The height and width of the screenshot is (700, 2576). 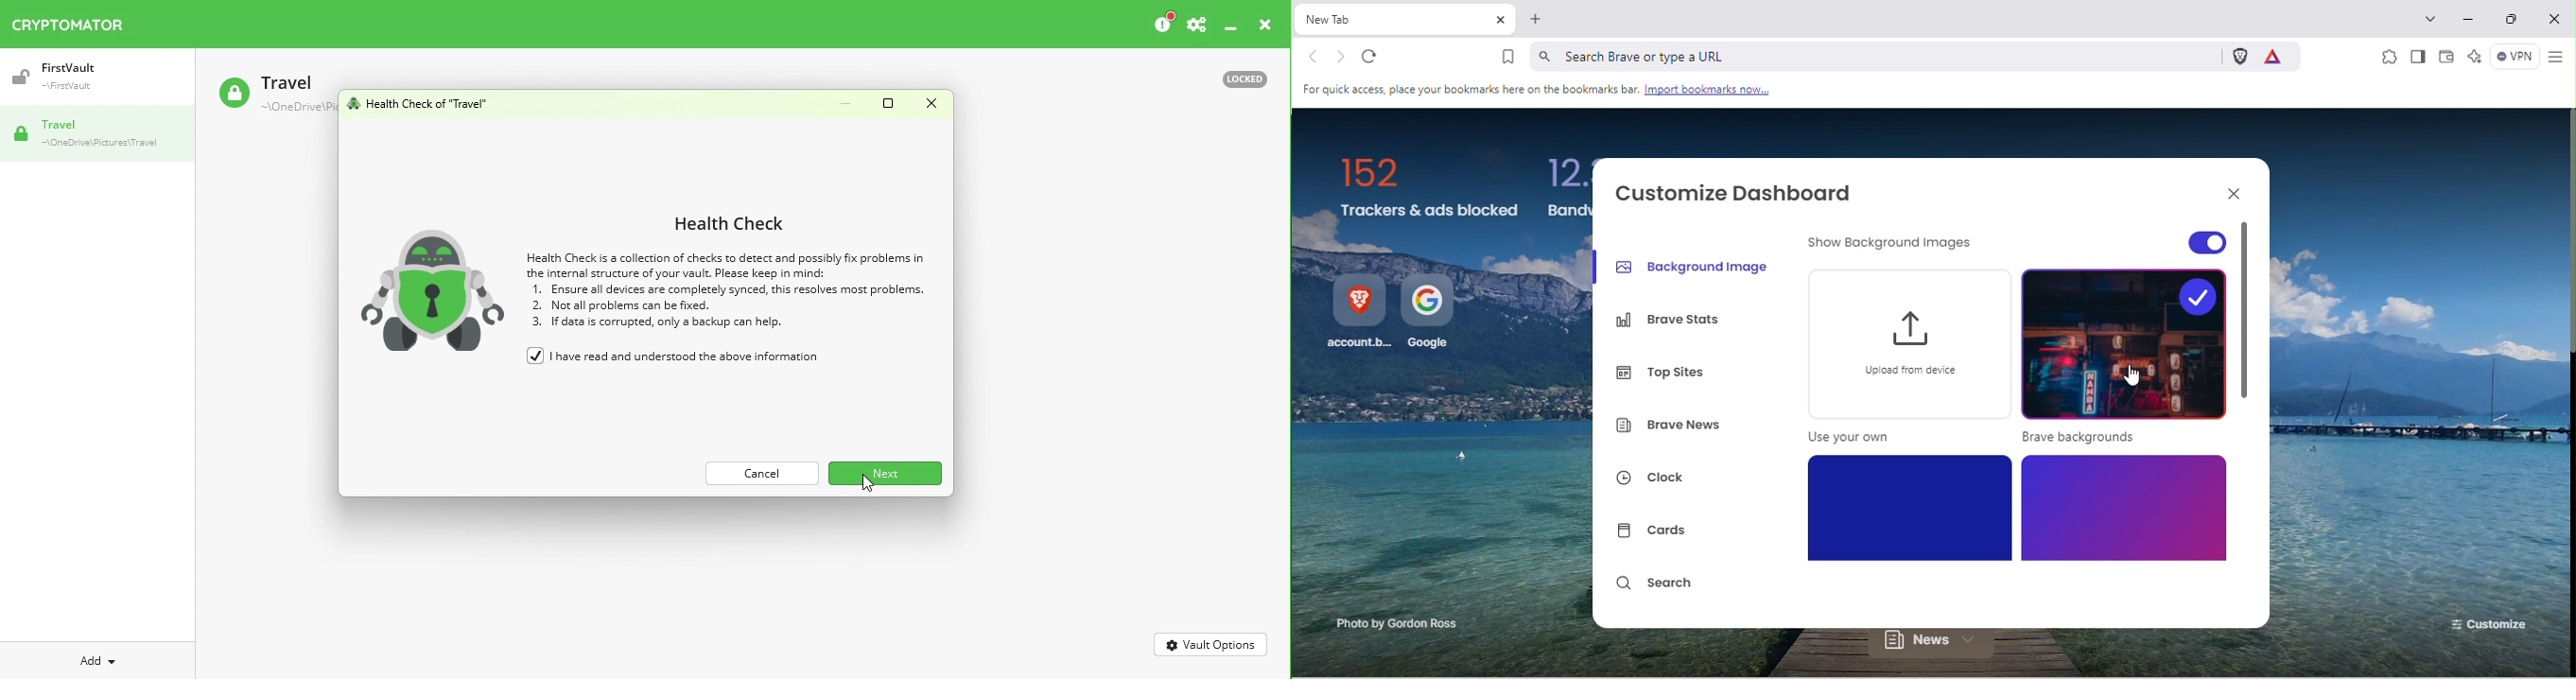 I want to click on Reload this page, so click(x=1378, y=57).